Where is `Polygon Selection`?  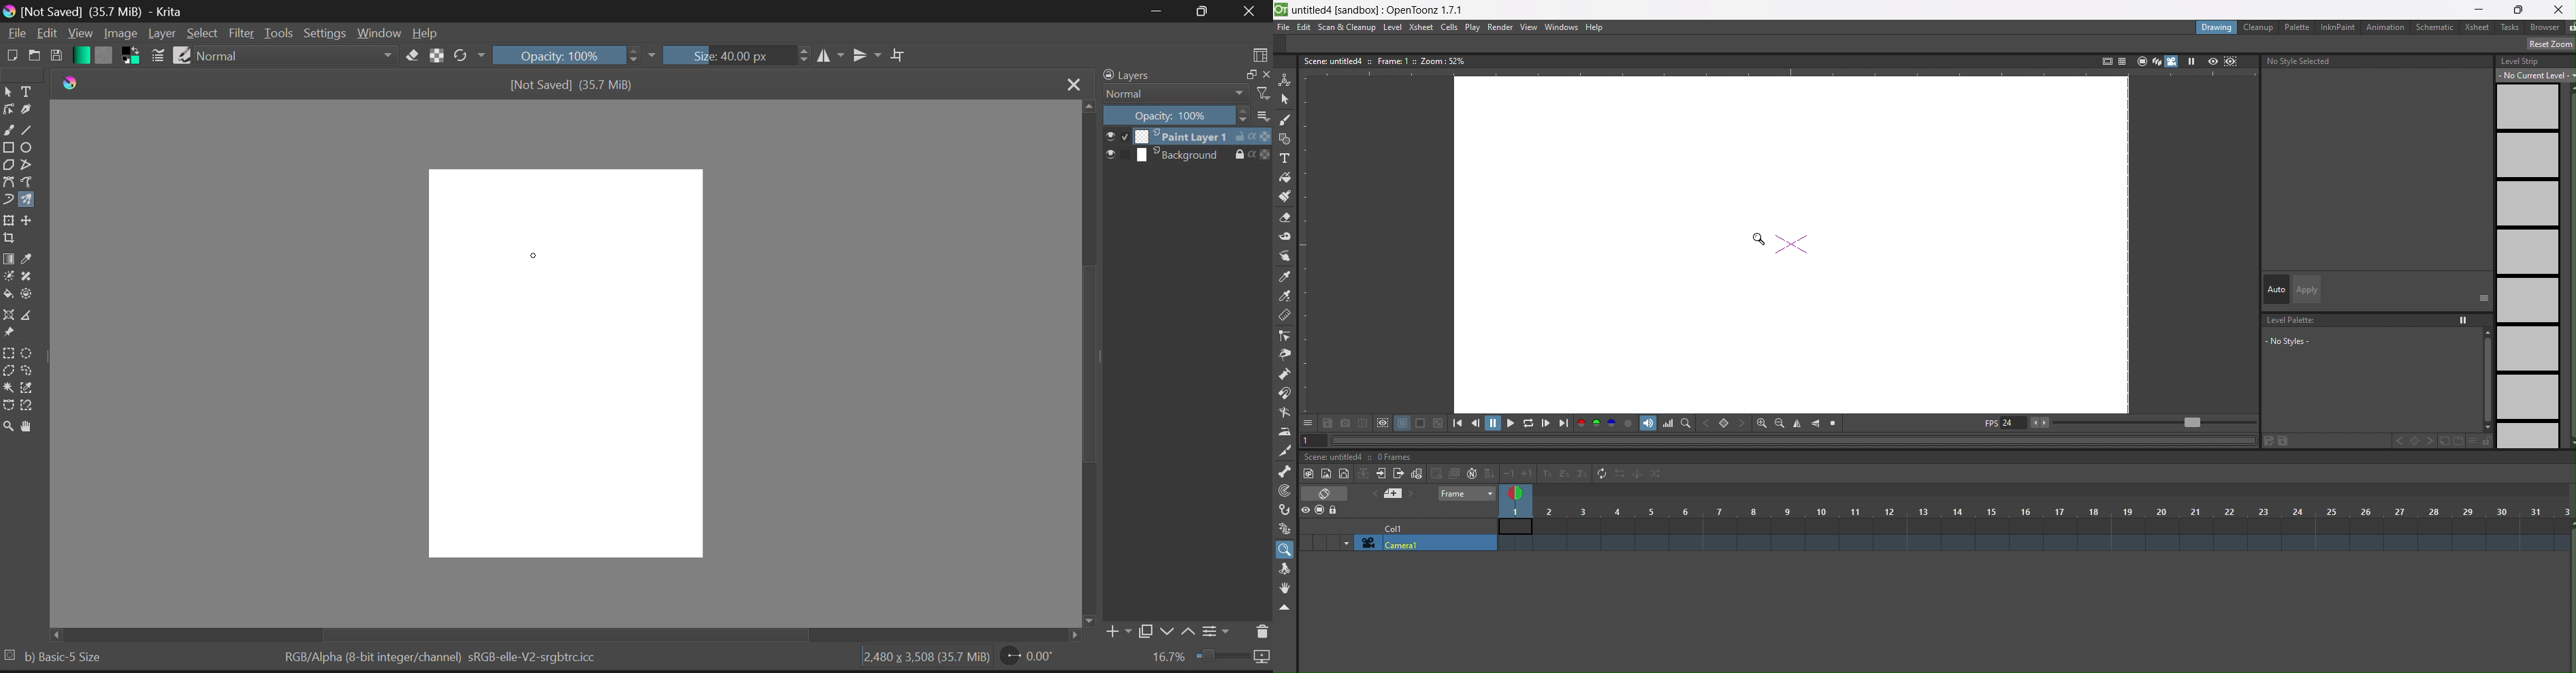
Polygon Selection is located at coordinates (9, 370).